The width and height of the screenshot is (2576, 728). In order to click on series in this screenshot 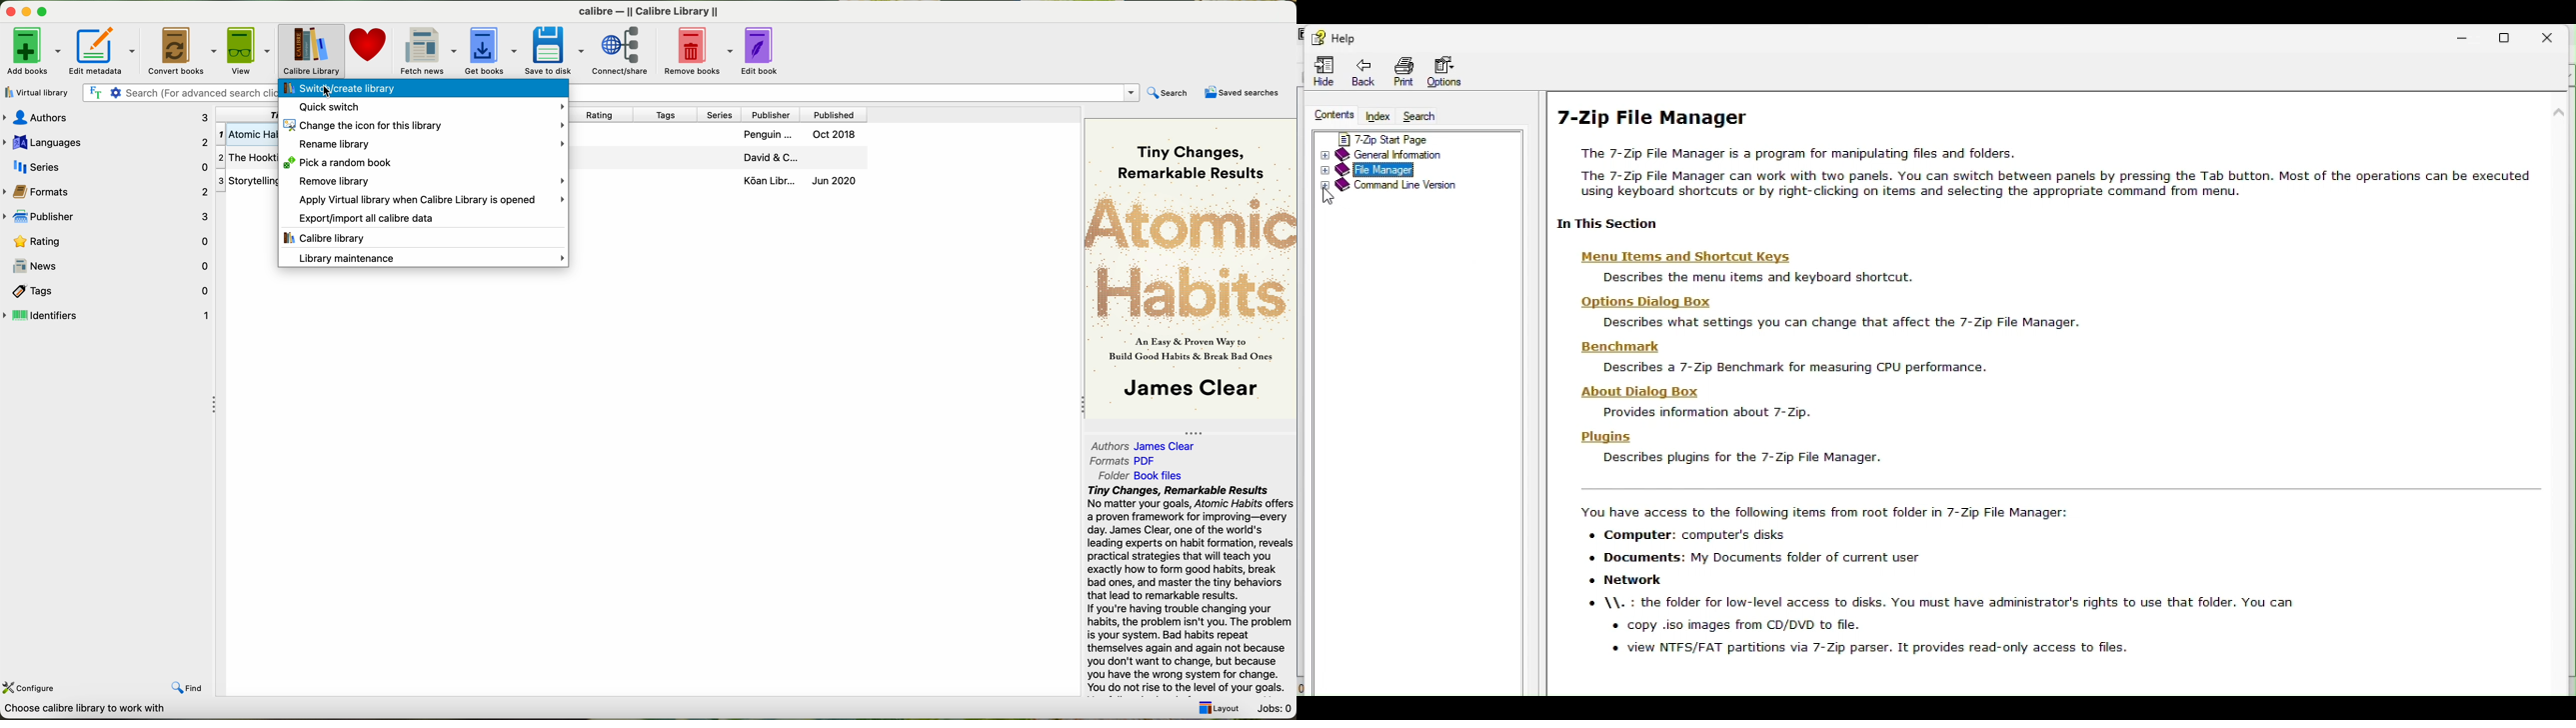, I will do `click(722, 114)`.